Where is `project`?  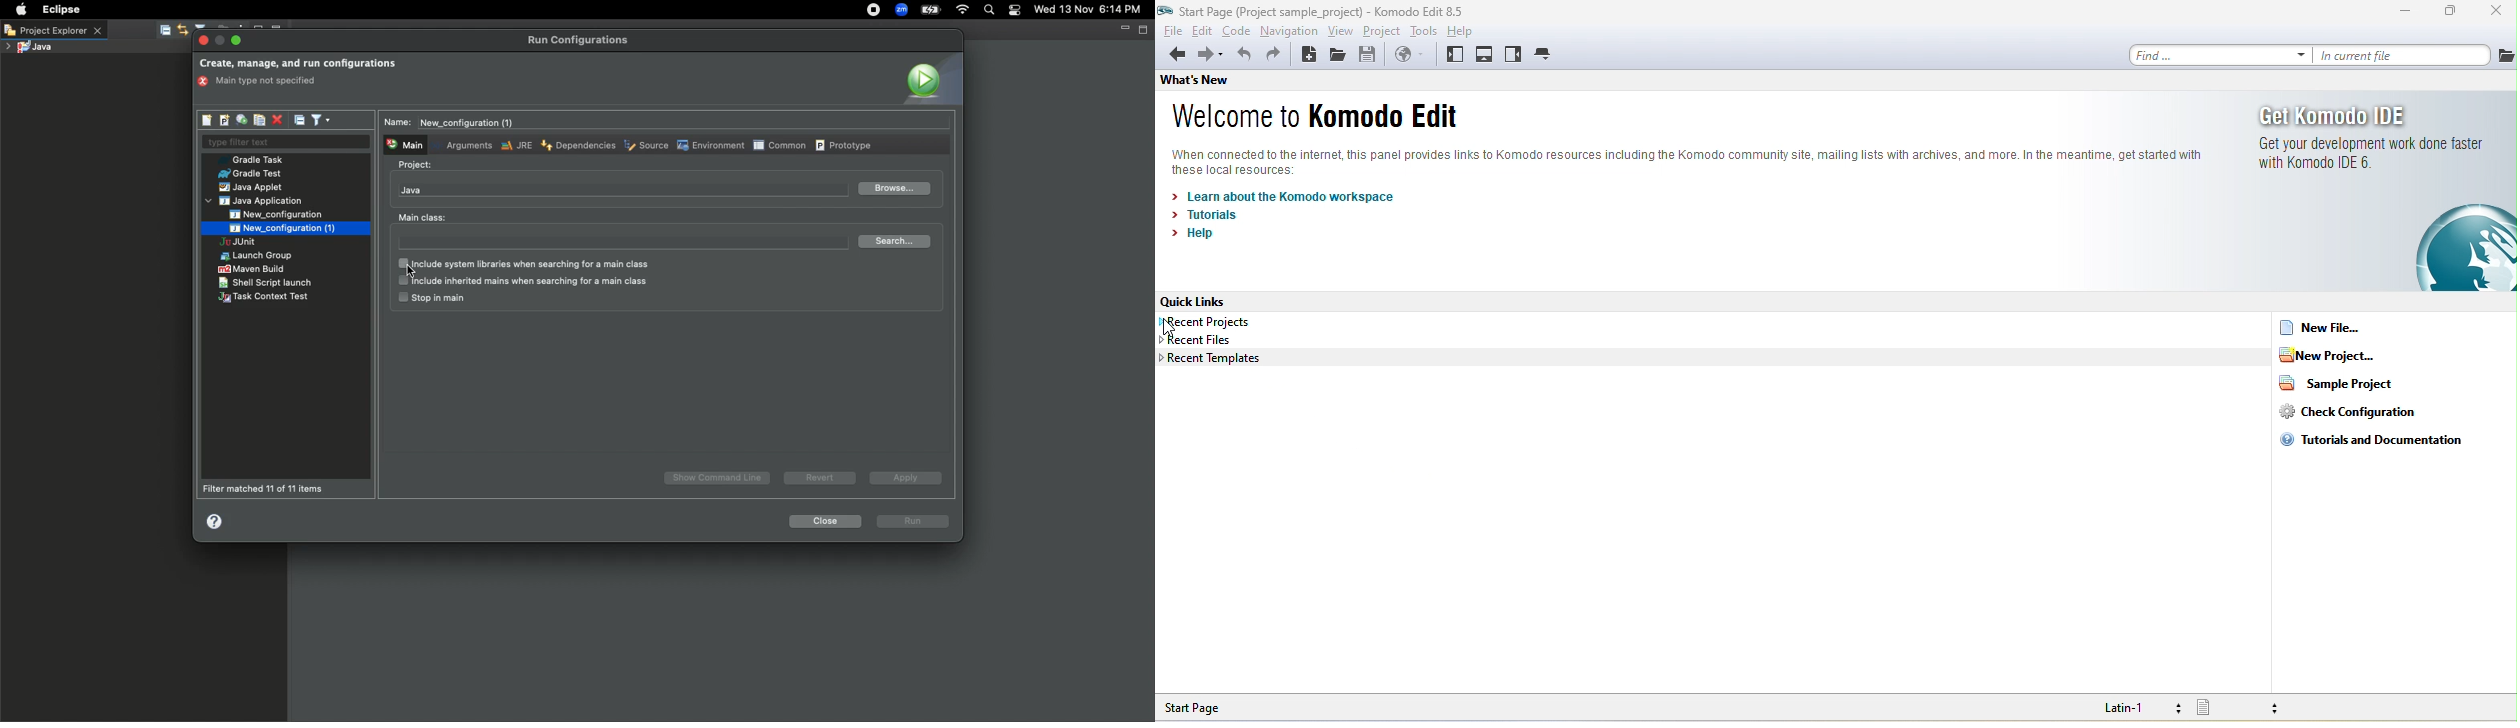 project is located at coordinates (1379, 32).